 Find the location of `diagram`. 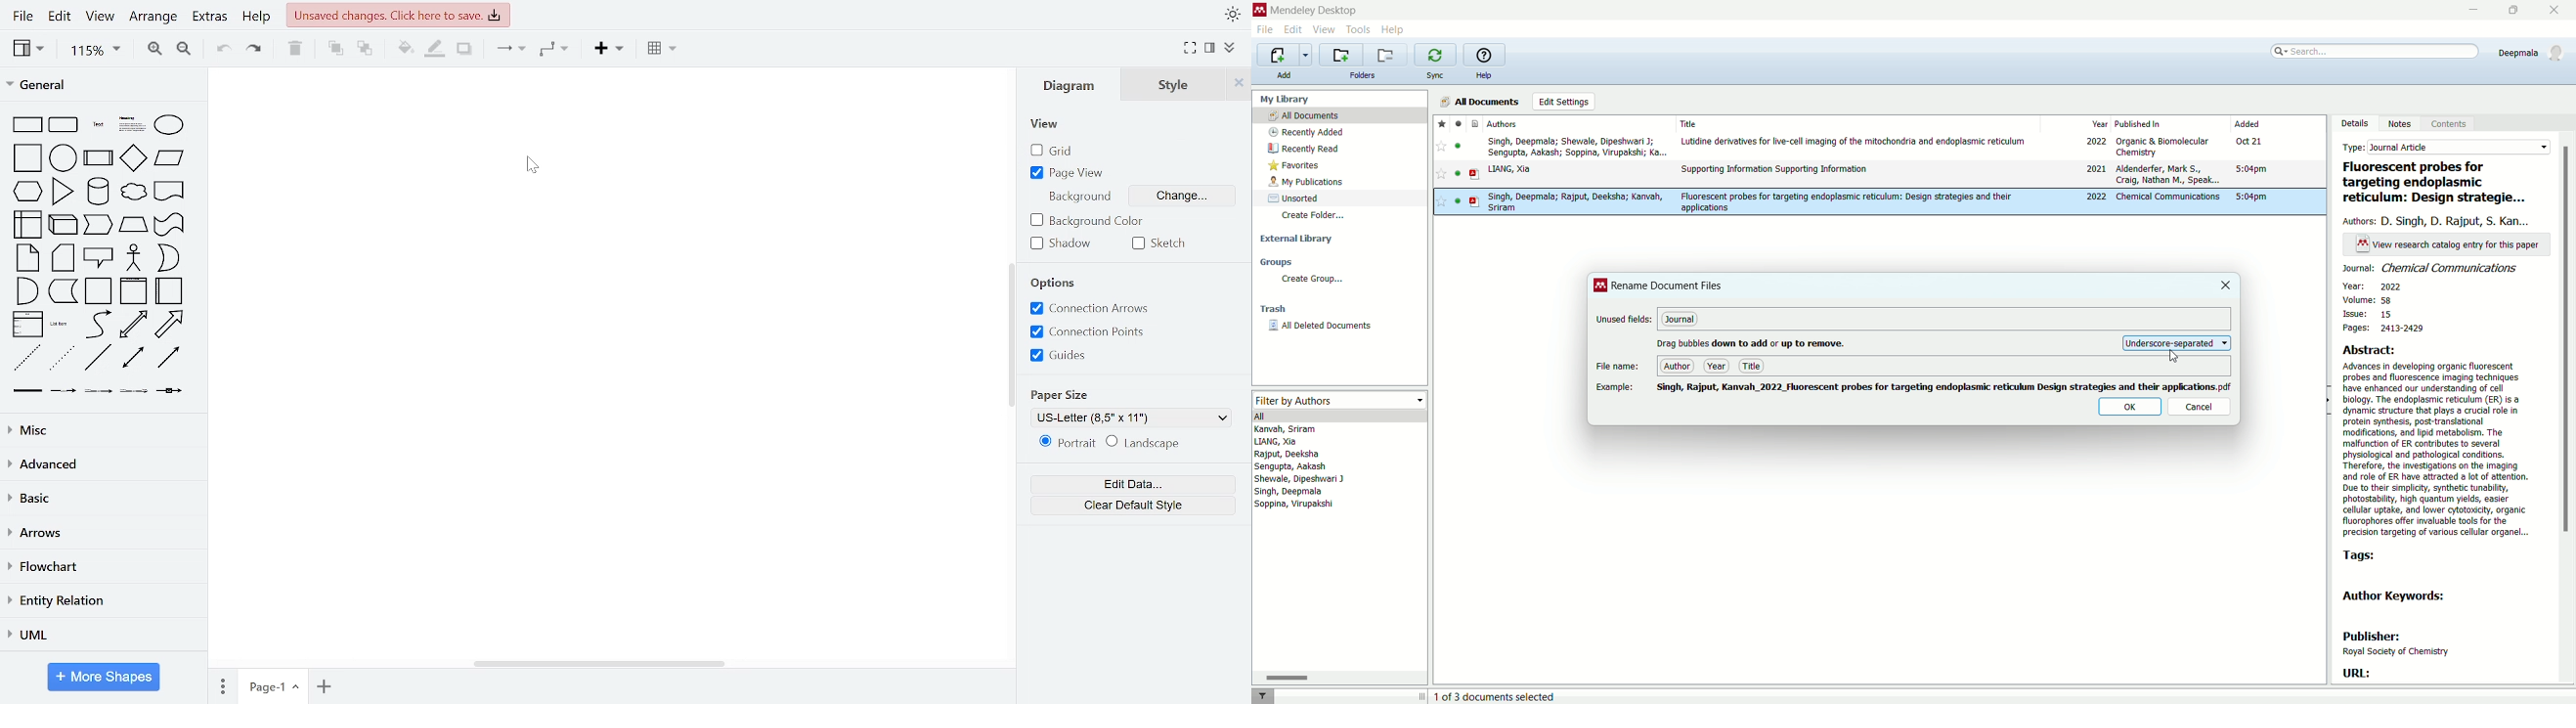

diagram is located at coordinates (1070, 85).